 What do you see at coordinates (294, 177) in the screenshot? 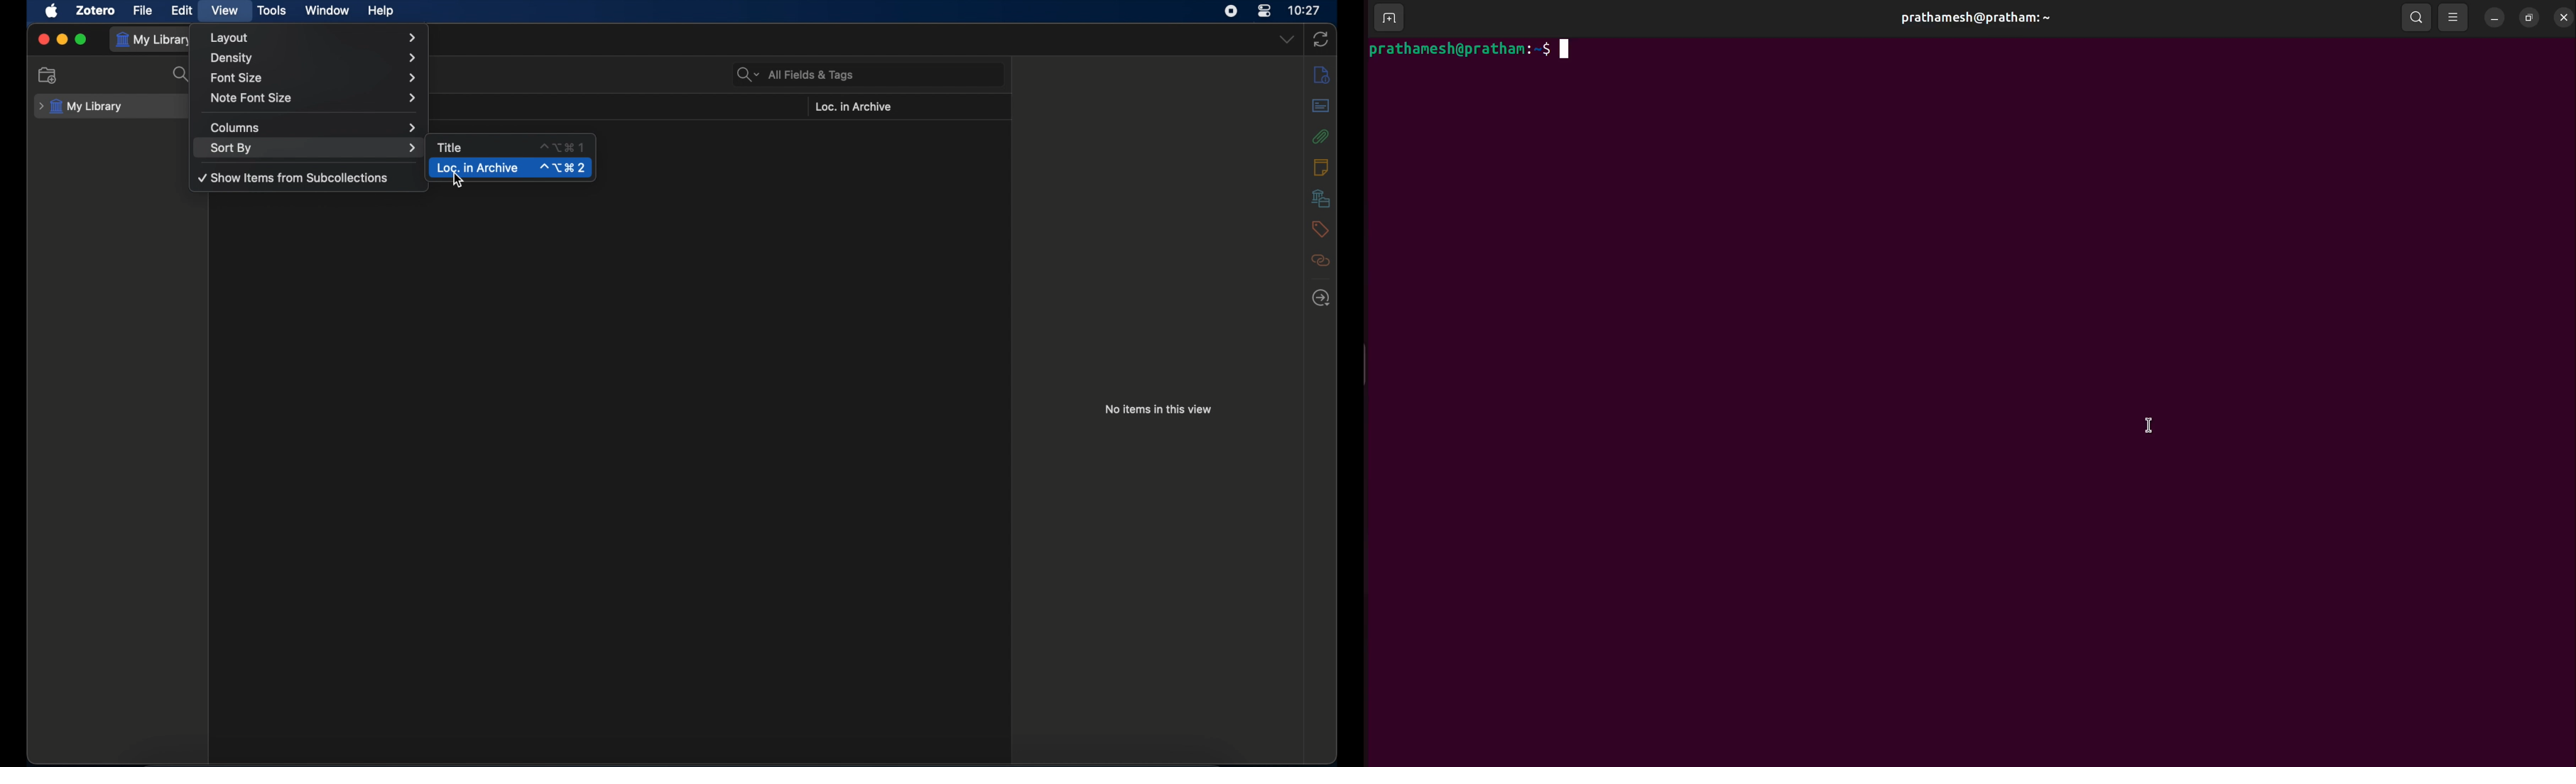
I see `show items from subcollections` at bounding box center [294, 177].